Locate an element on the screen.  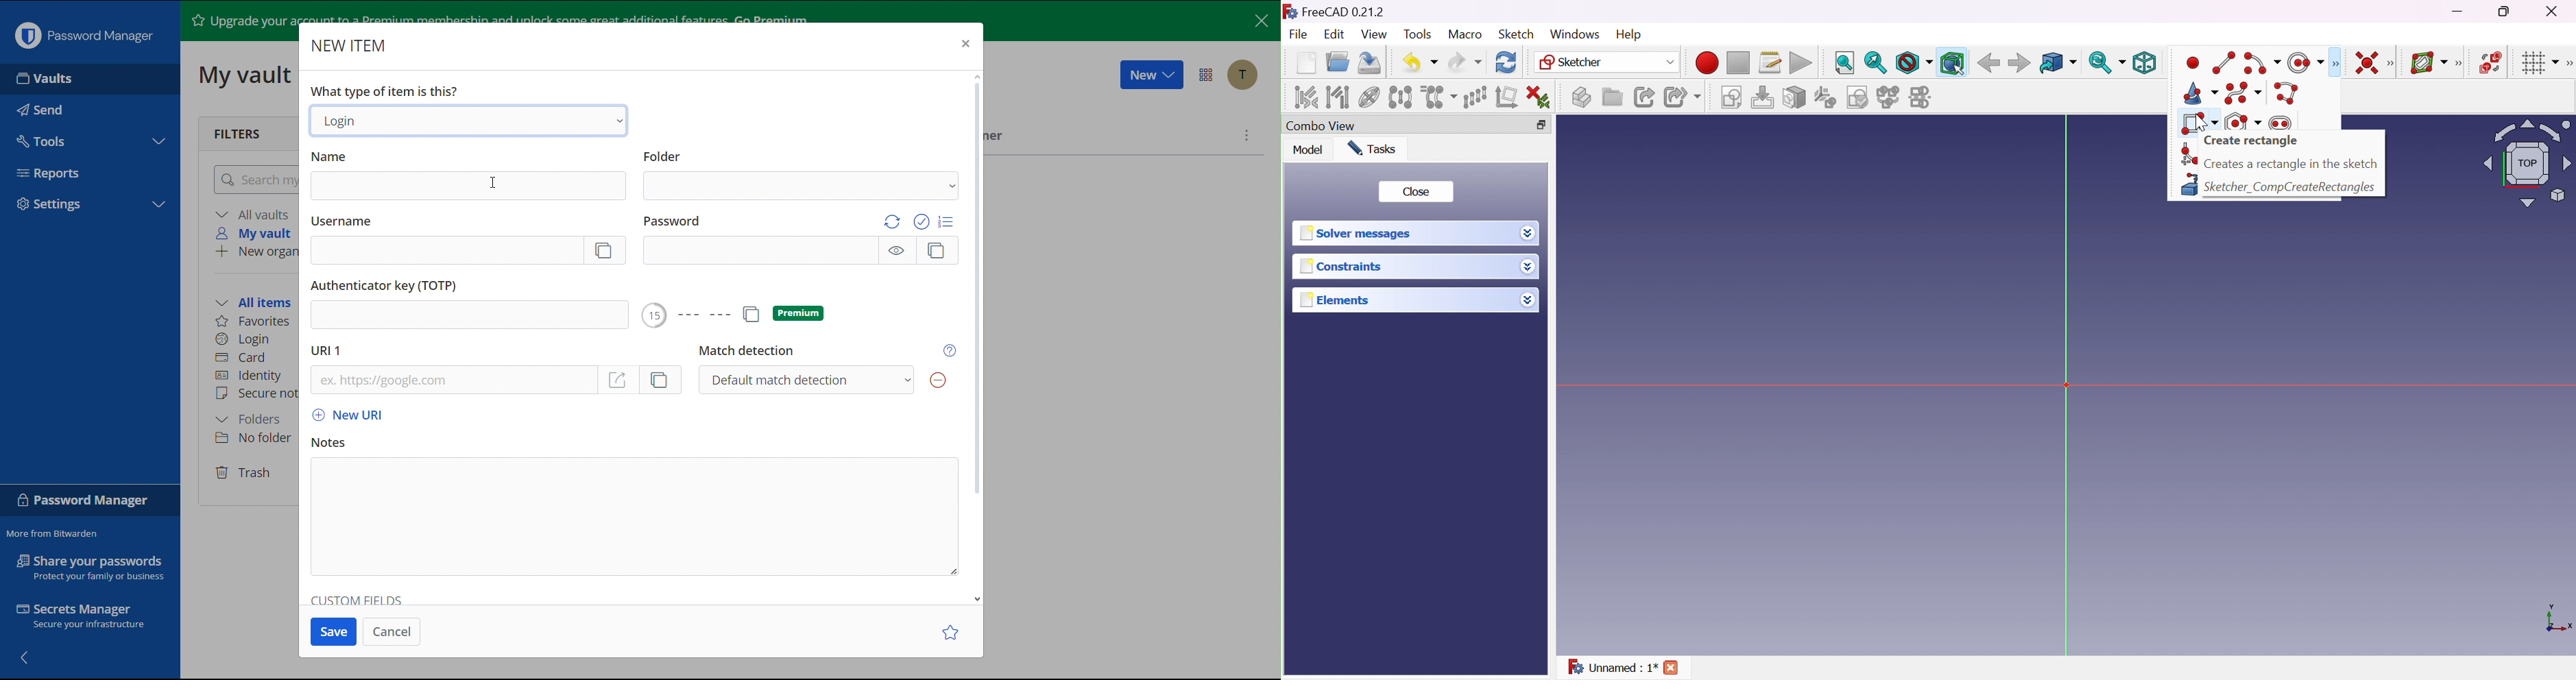
Help is located at coordinates (1630, 35).